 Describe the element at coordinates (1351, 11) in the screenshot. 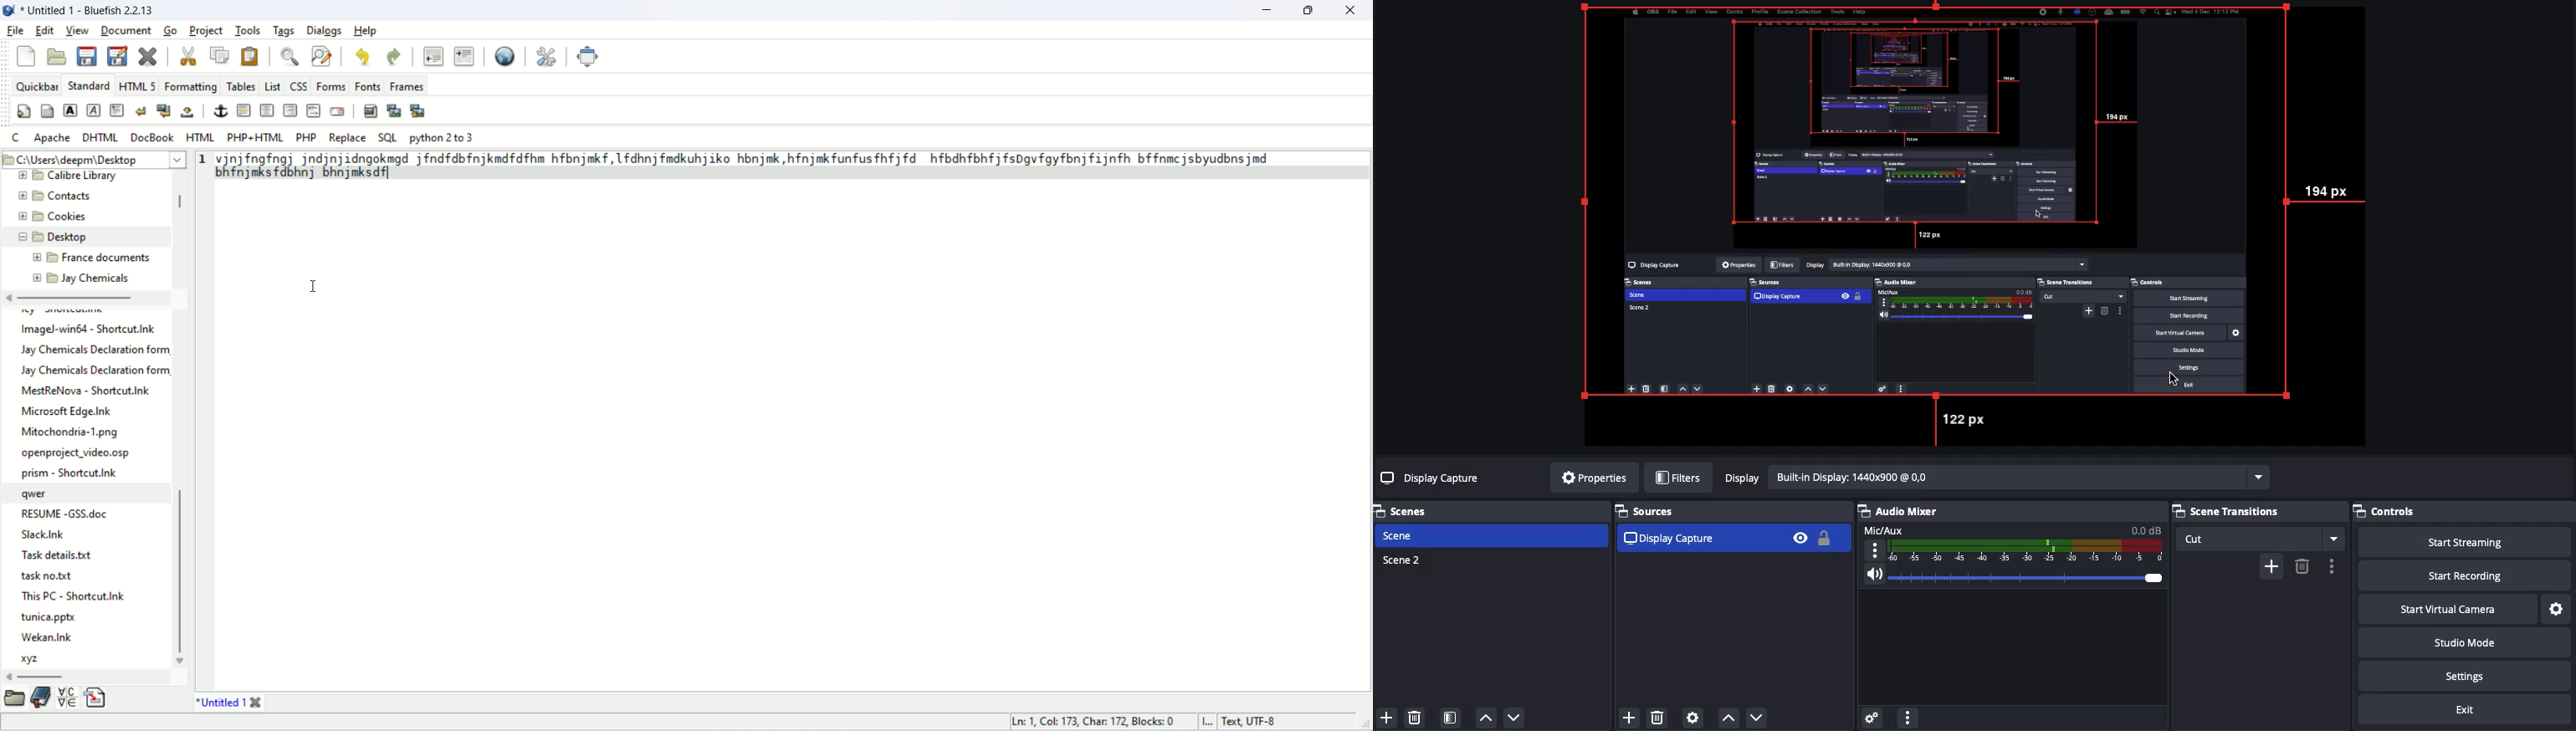

I see `close` at that location.